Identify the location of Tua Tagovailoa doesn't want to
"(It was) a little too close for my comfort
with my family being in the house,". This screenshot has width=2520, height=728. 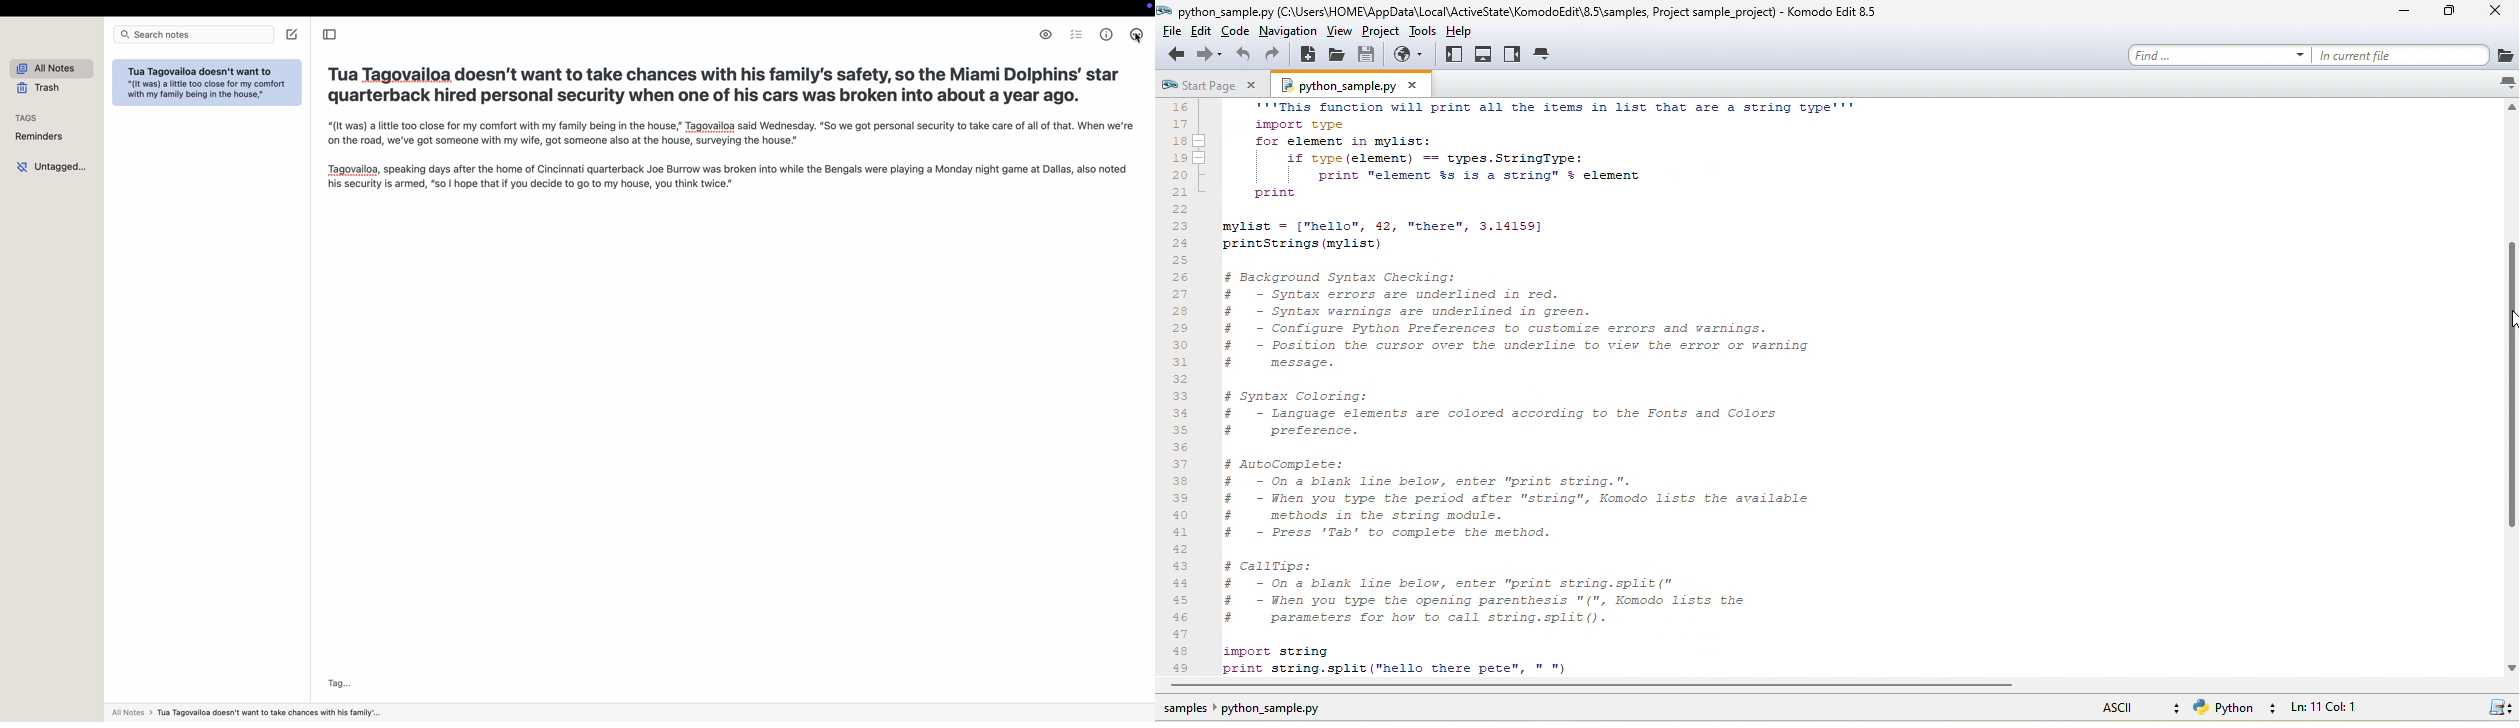
(206, 85).